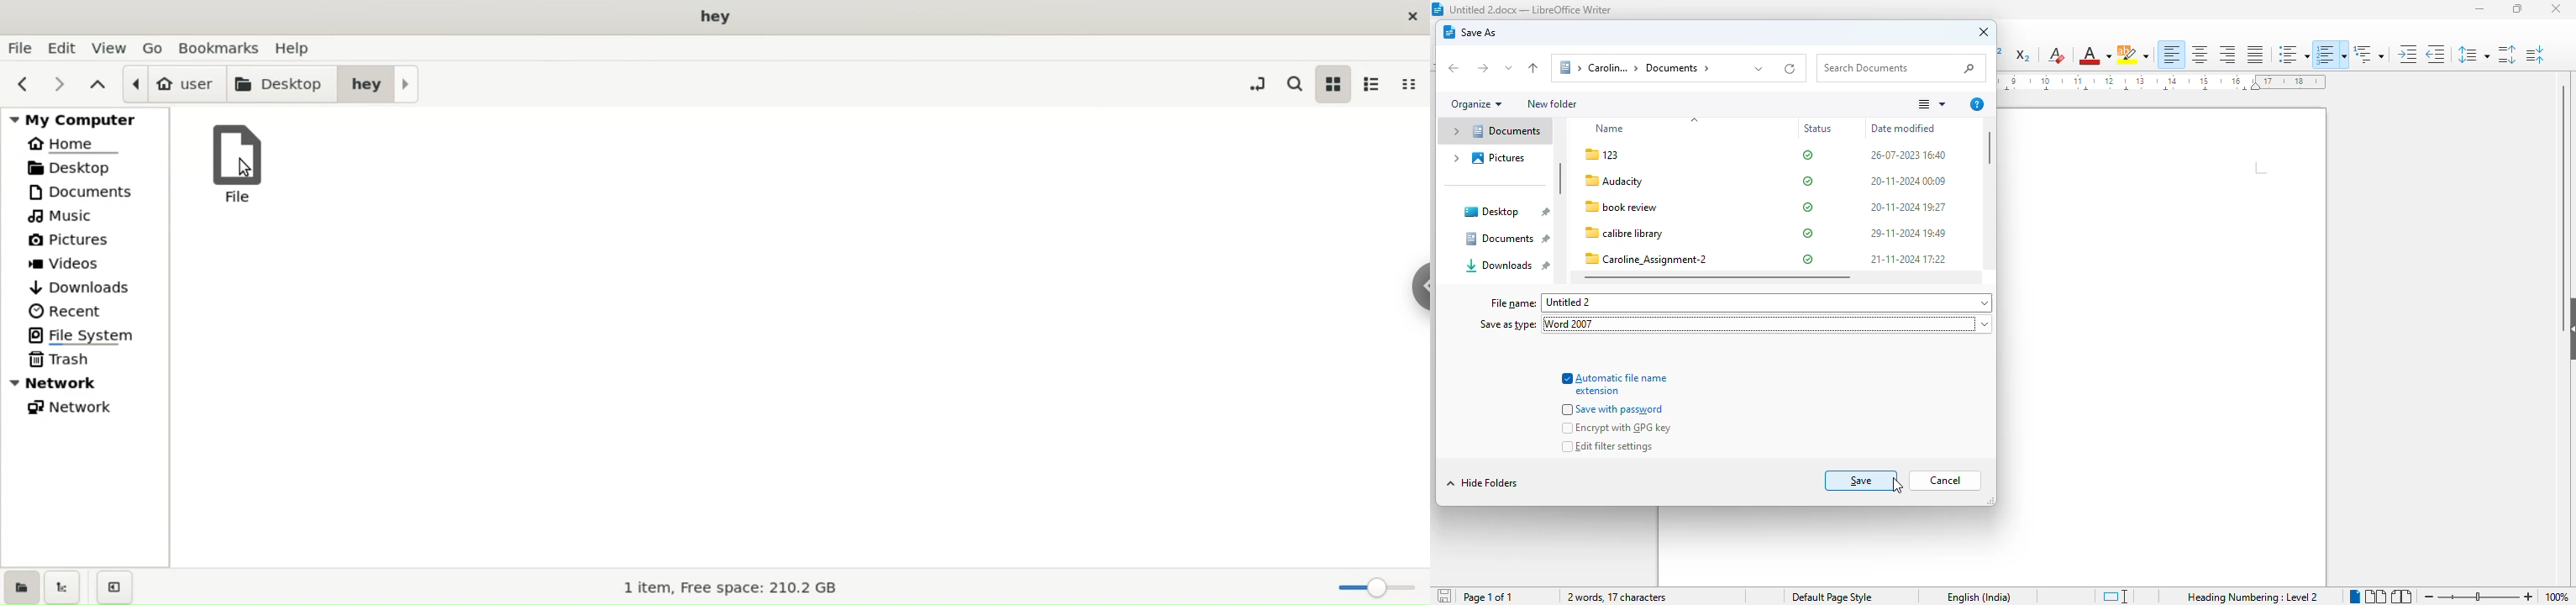  What do you see at coordinates (1862, 481) in the screenshot?
I see `save` at bounding box center [1862, 481].